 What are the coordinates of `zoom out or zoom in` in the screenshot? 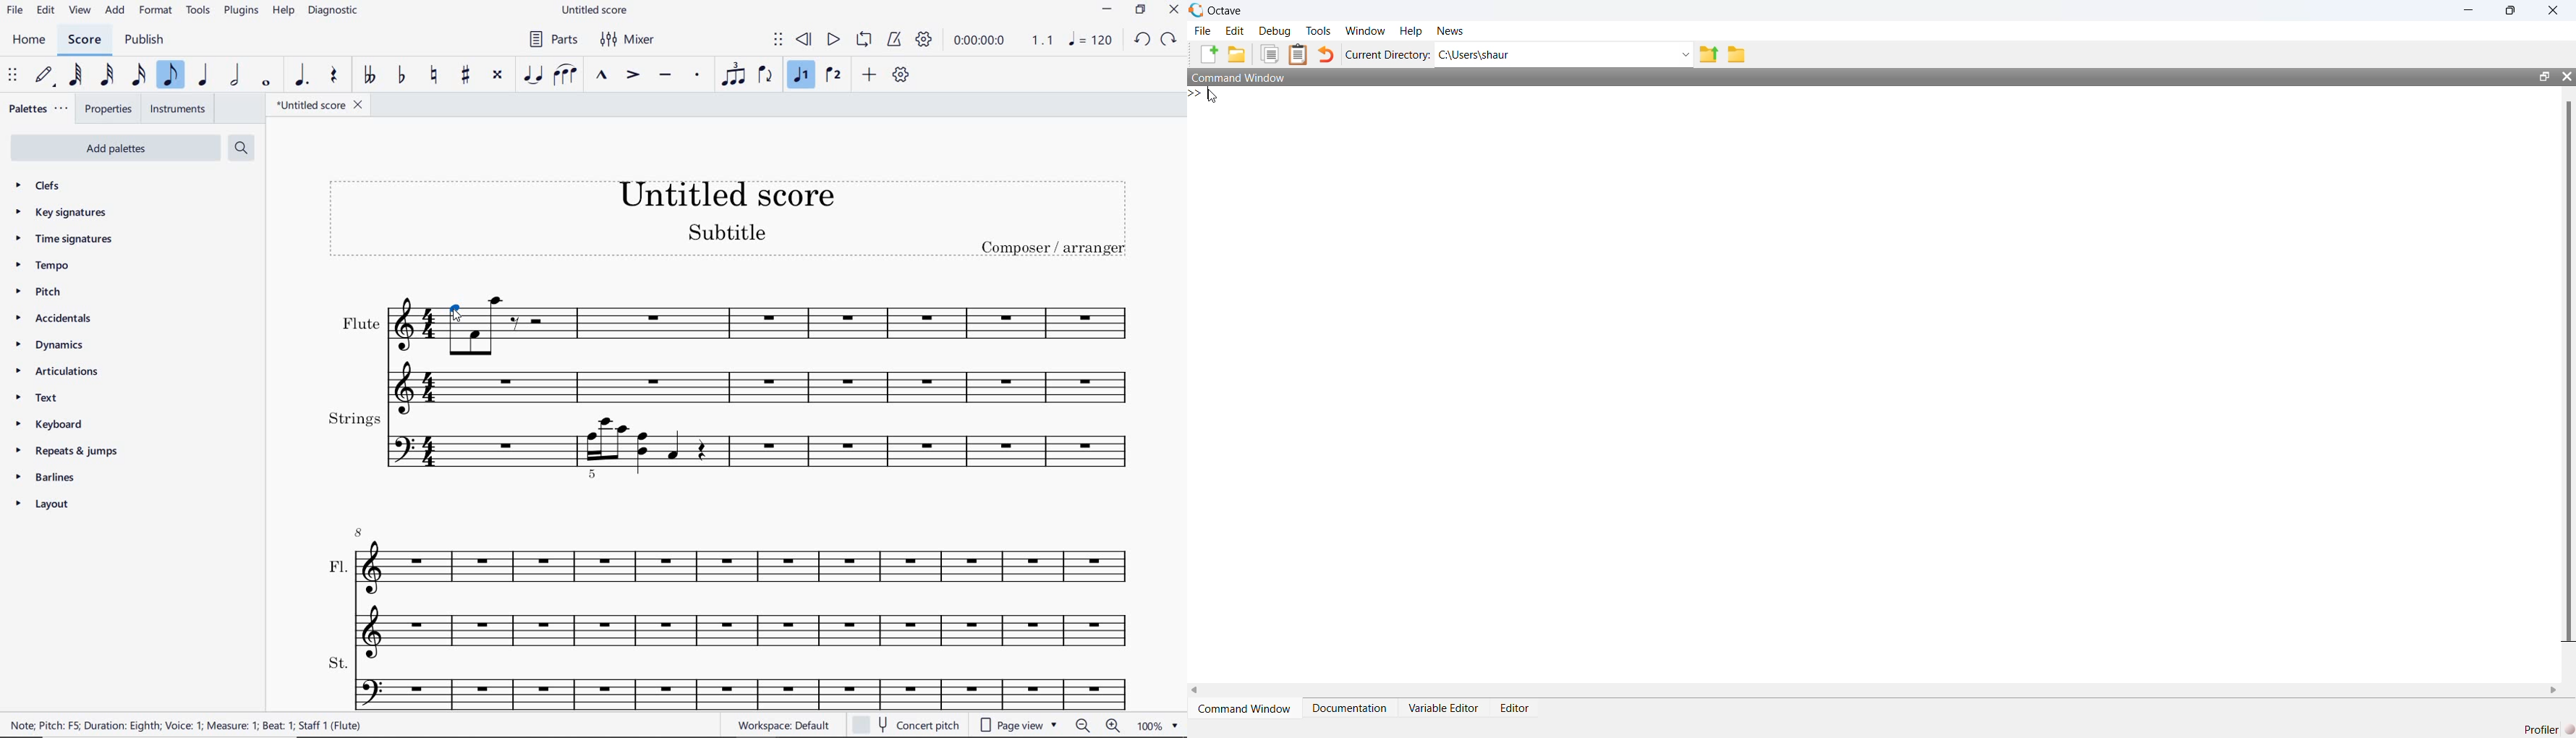 It's located at (1097, 726).